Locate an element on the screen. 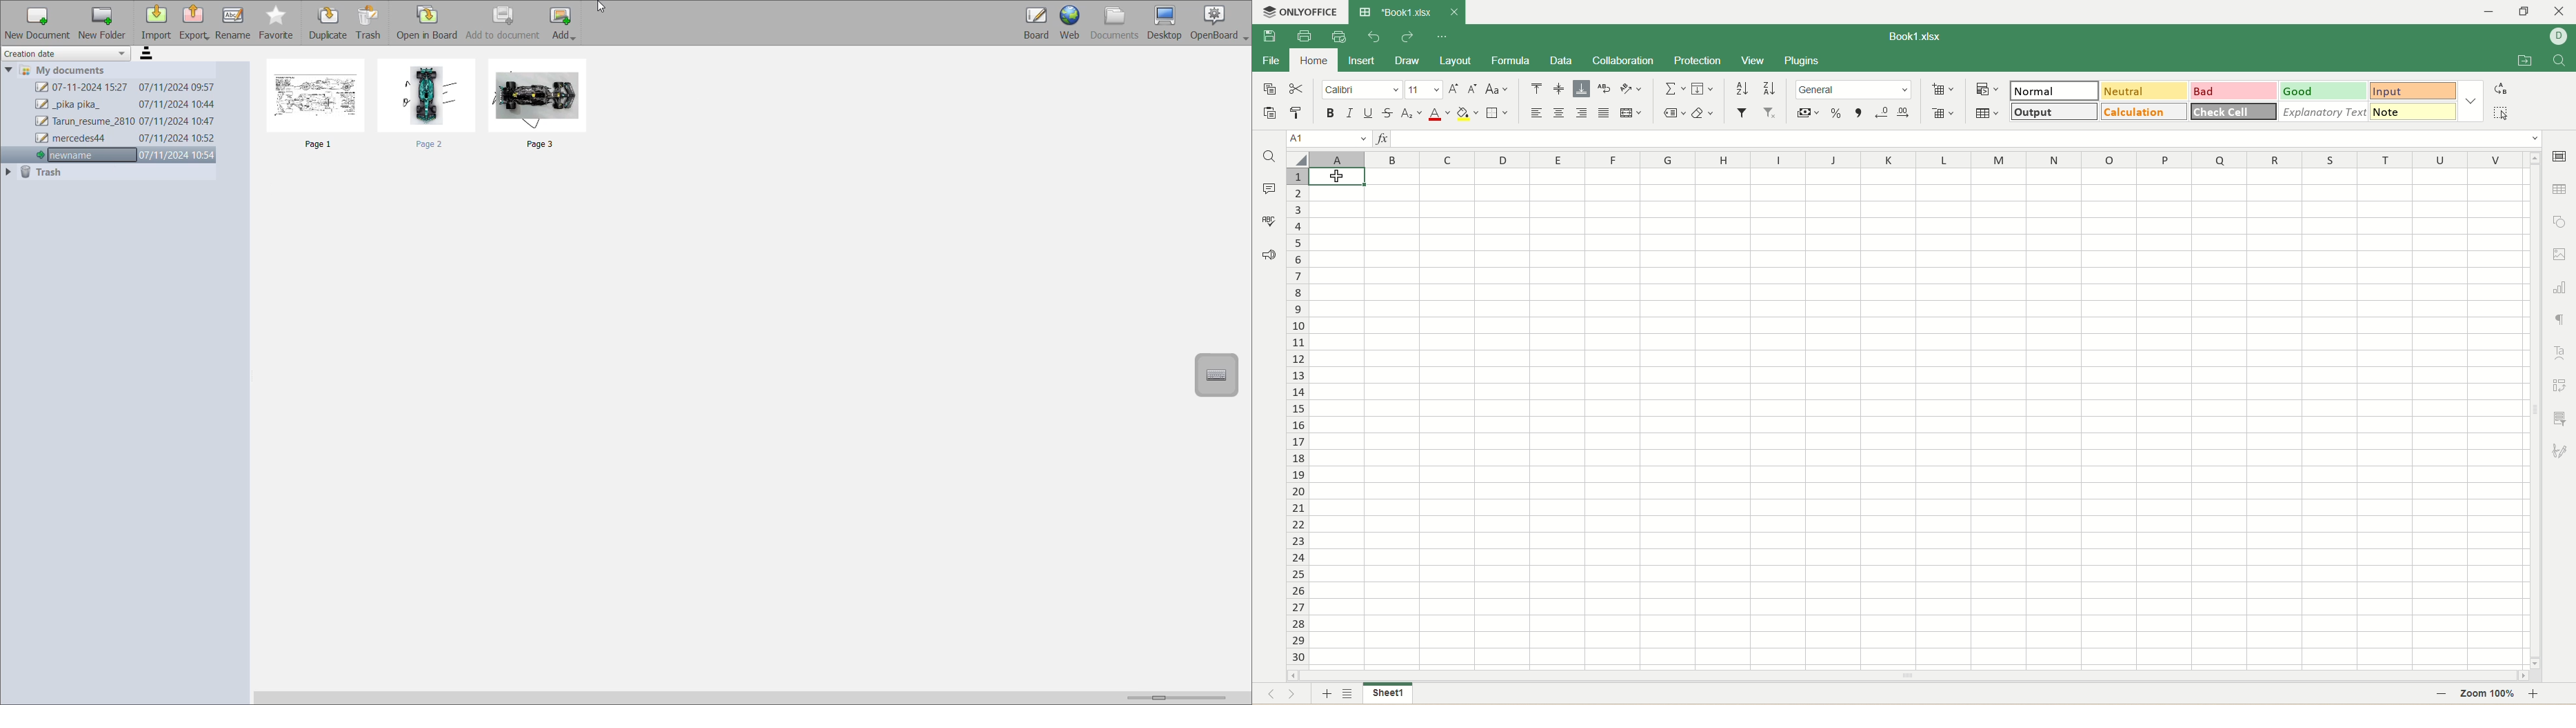 This screenshot has width=2576, height=728. draw is located at coordinates (1406, 61).